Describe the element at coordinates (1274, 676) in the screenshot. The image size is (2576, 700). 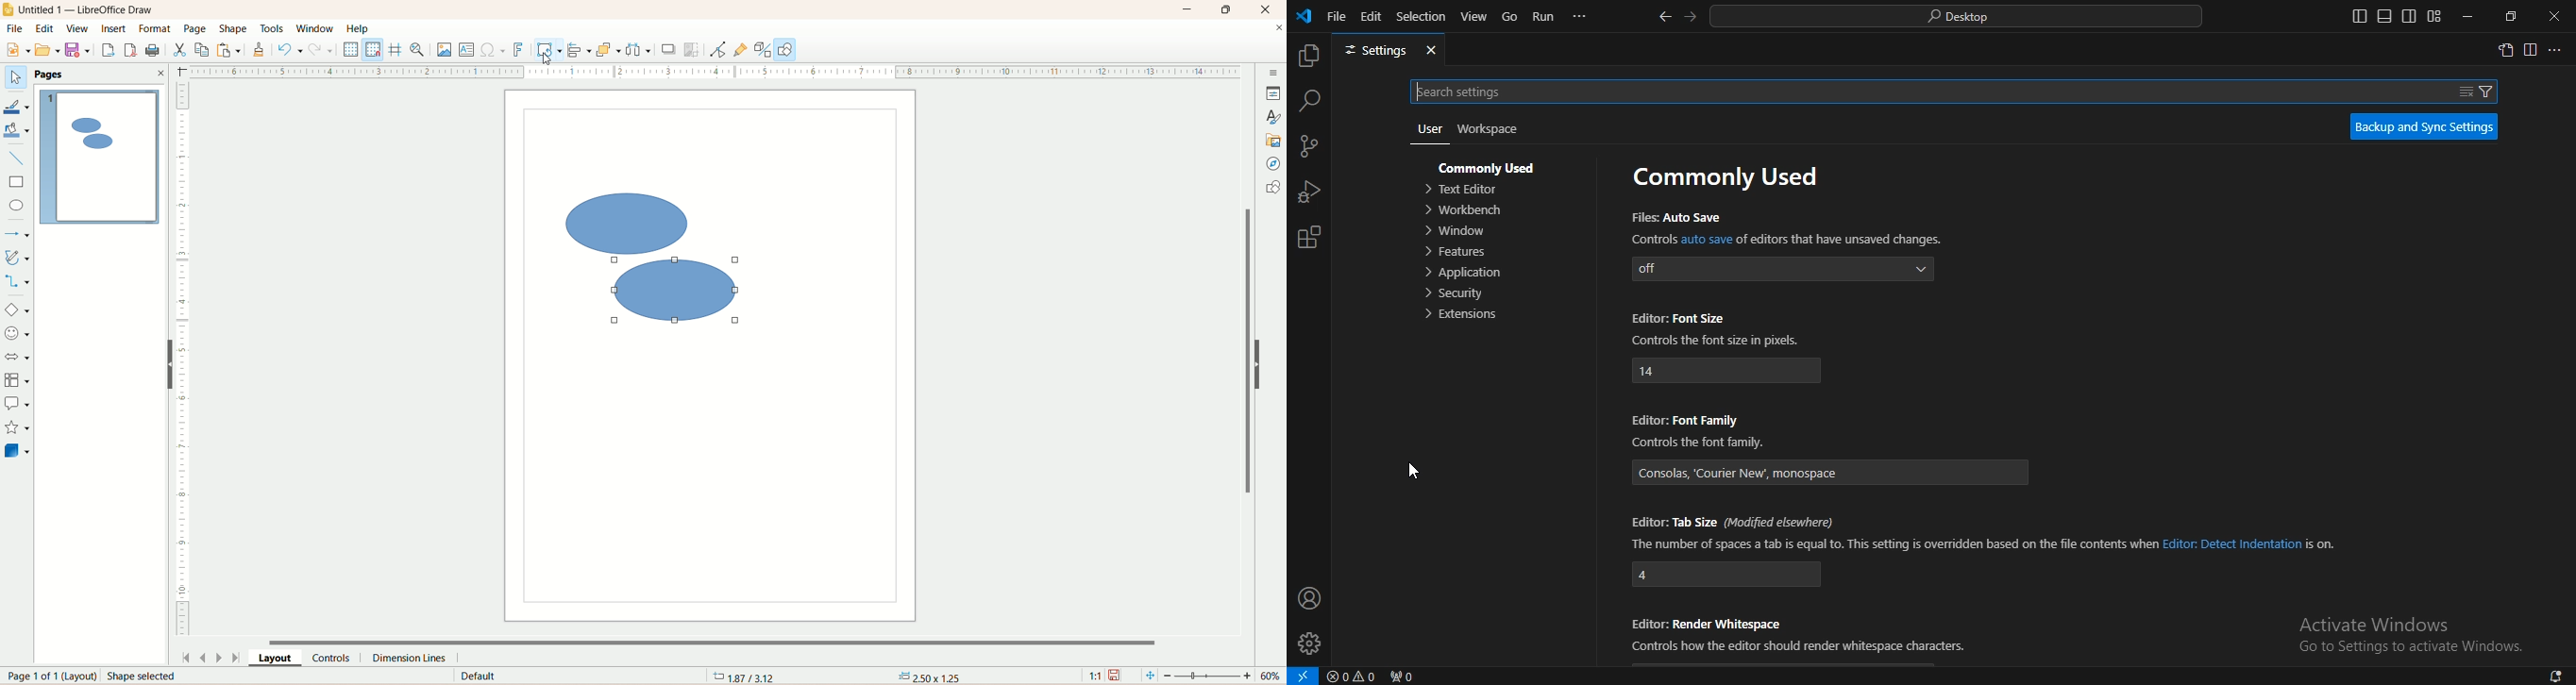
I see `zoom percentage` at that location.